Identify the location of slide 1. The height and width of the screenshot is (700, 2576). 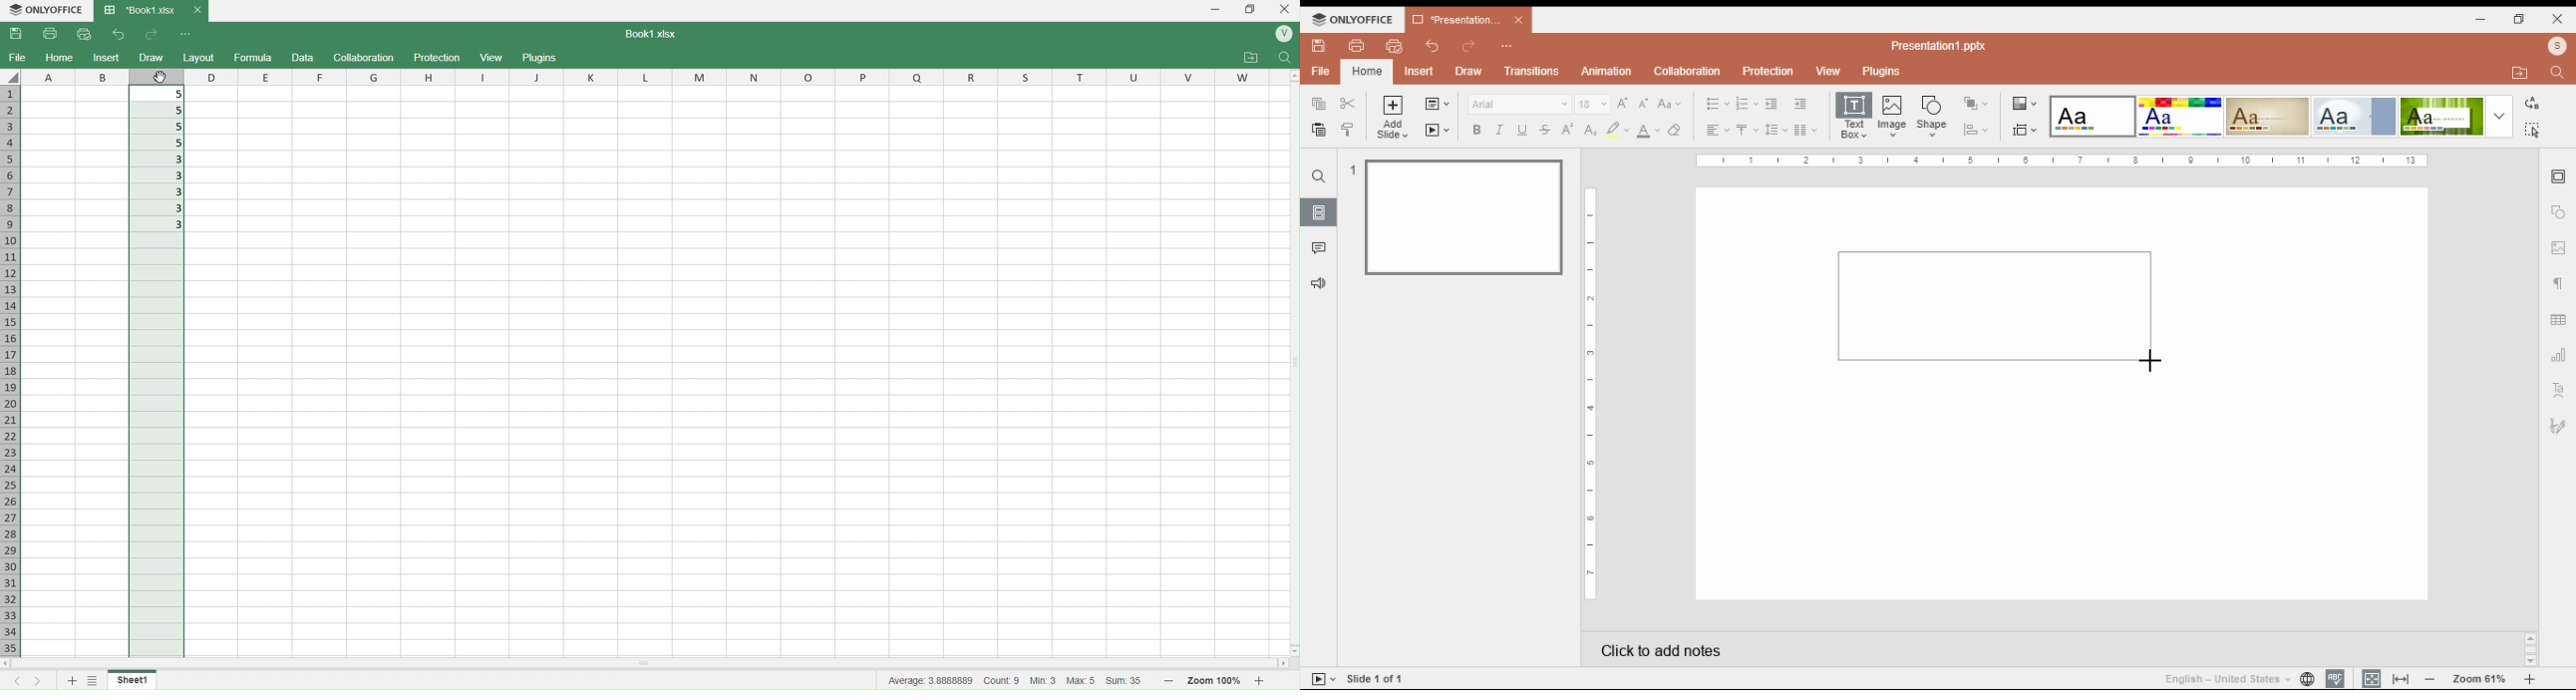
(1463, 218).